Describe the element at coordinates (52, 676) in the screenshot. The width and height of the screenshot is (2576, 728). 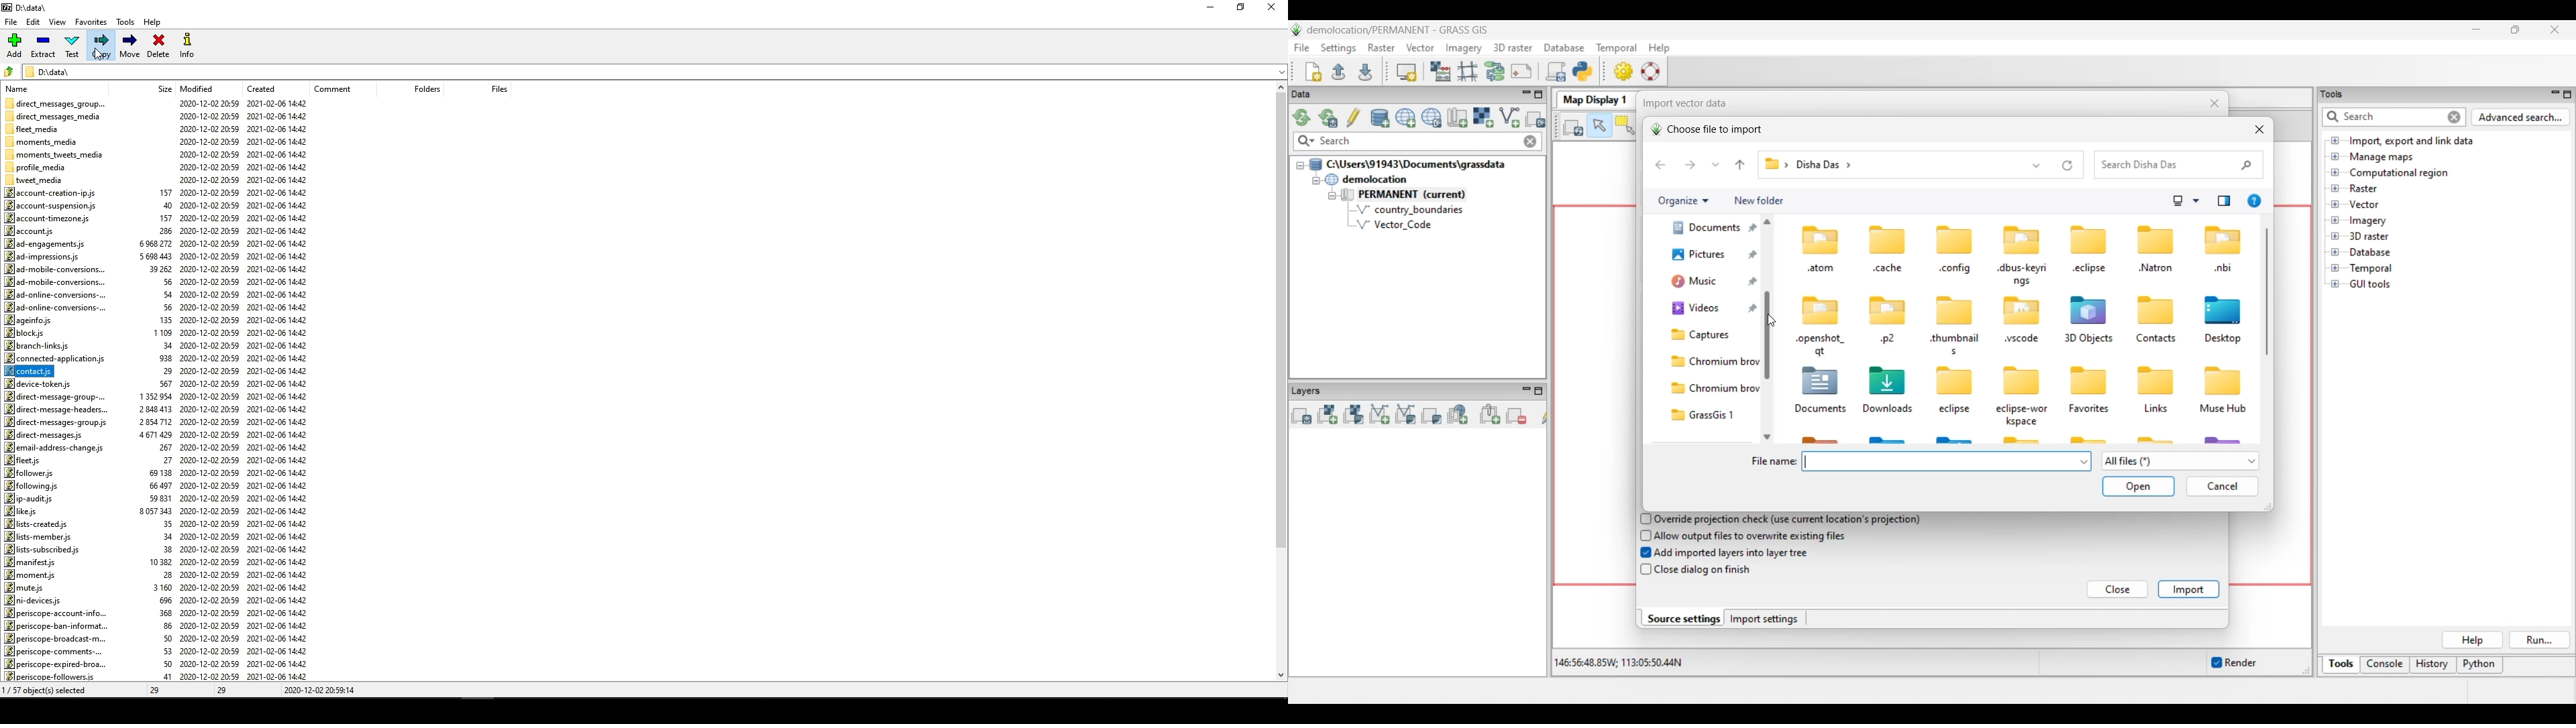
I see `periscope-followers.js` at that location.